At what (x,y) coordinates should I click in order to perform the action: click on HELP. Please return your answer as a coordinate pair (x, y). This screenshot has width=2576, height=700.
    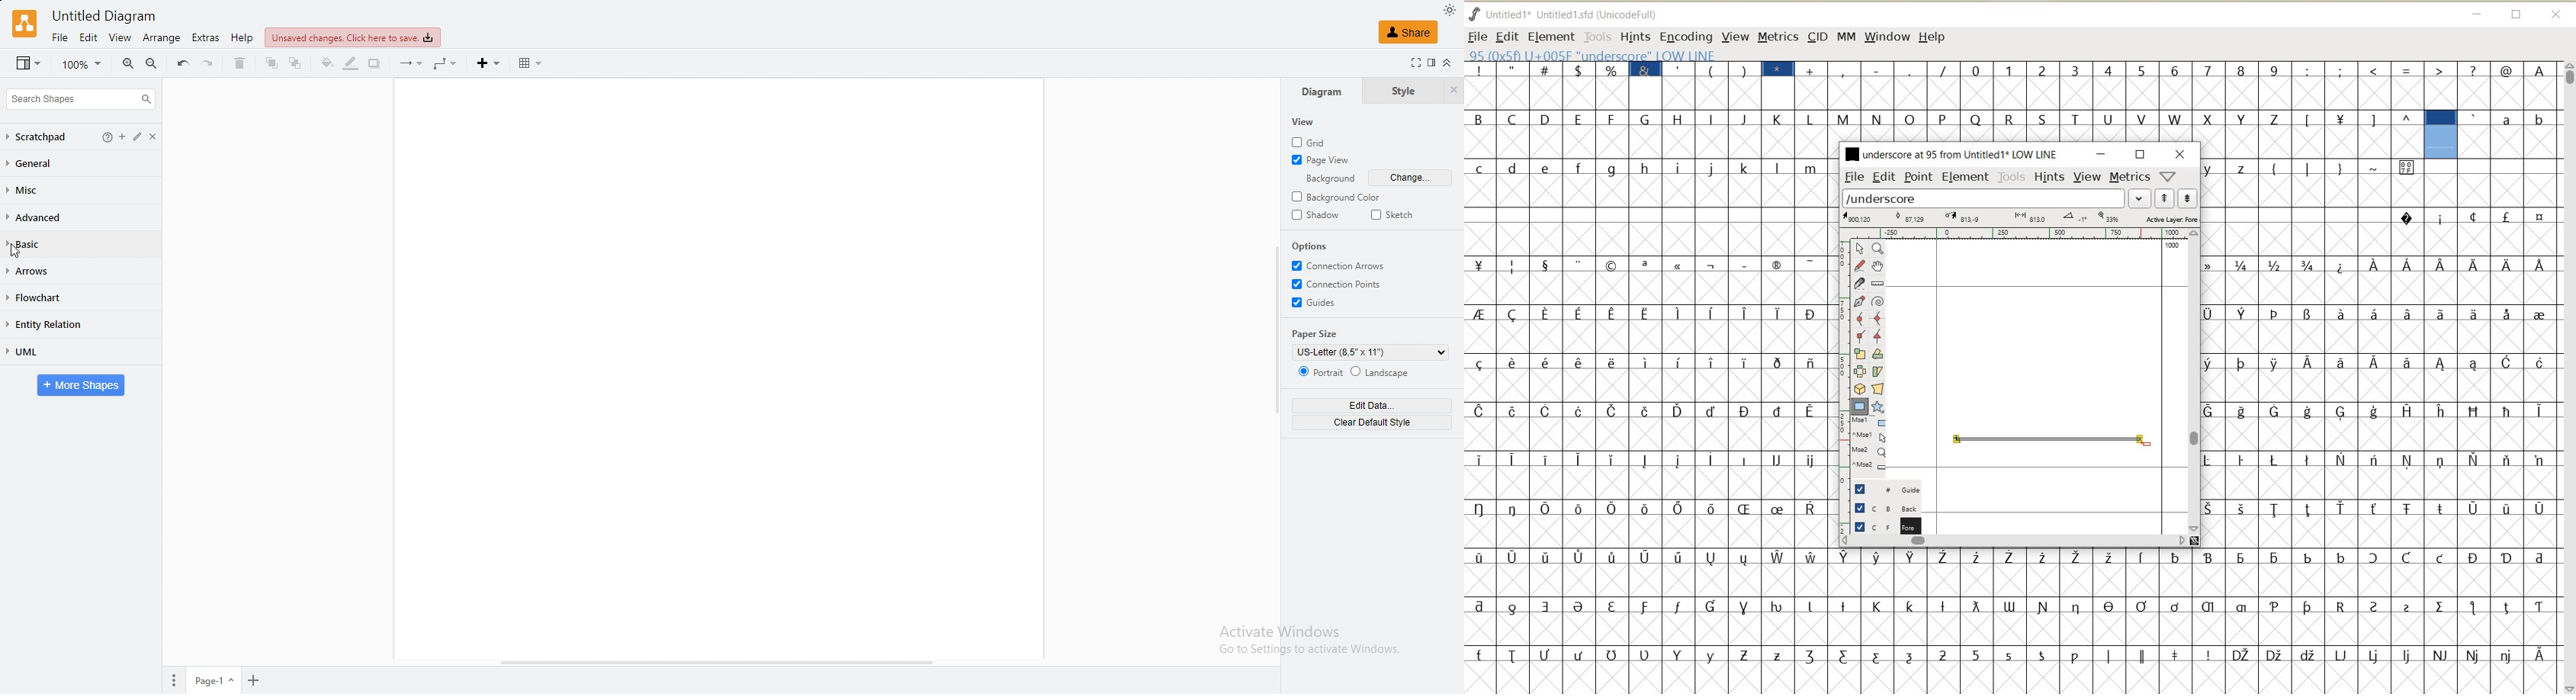
    Looking at the image, I should click on (1934, 38).